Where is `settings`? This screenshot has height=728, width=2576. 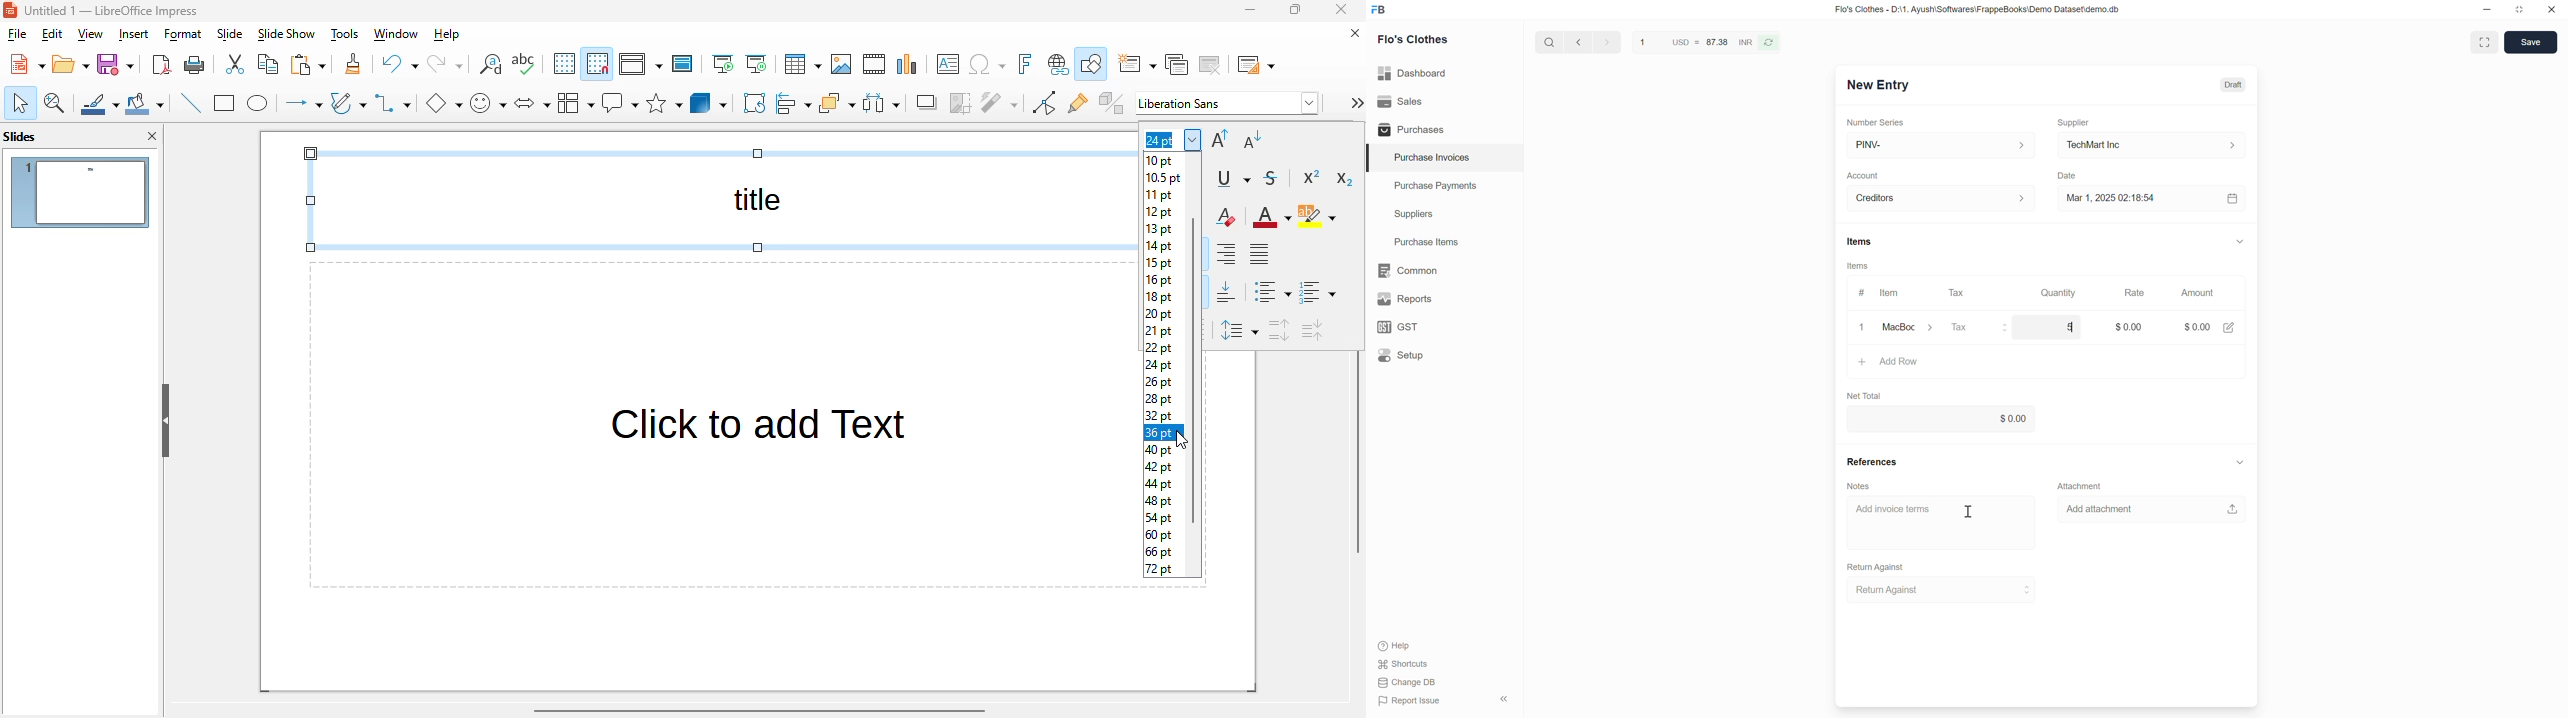
settings is located at coordinates (1355, 103).